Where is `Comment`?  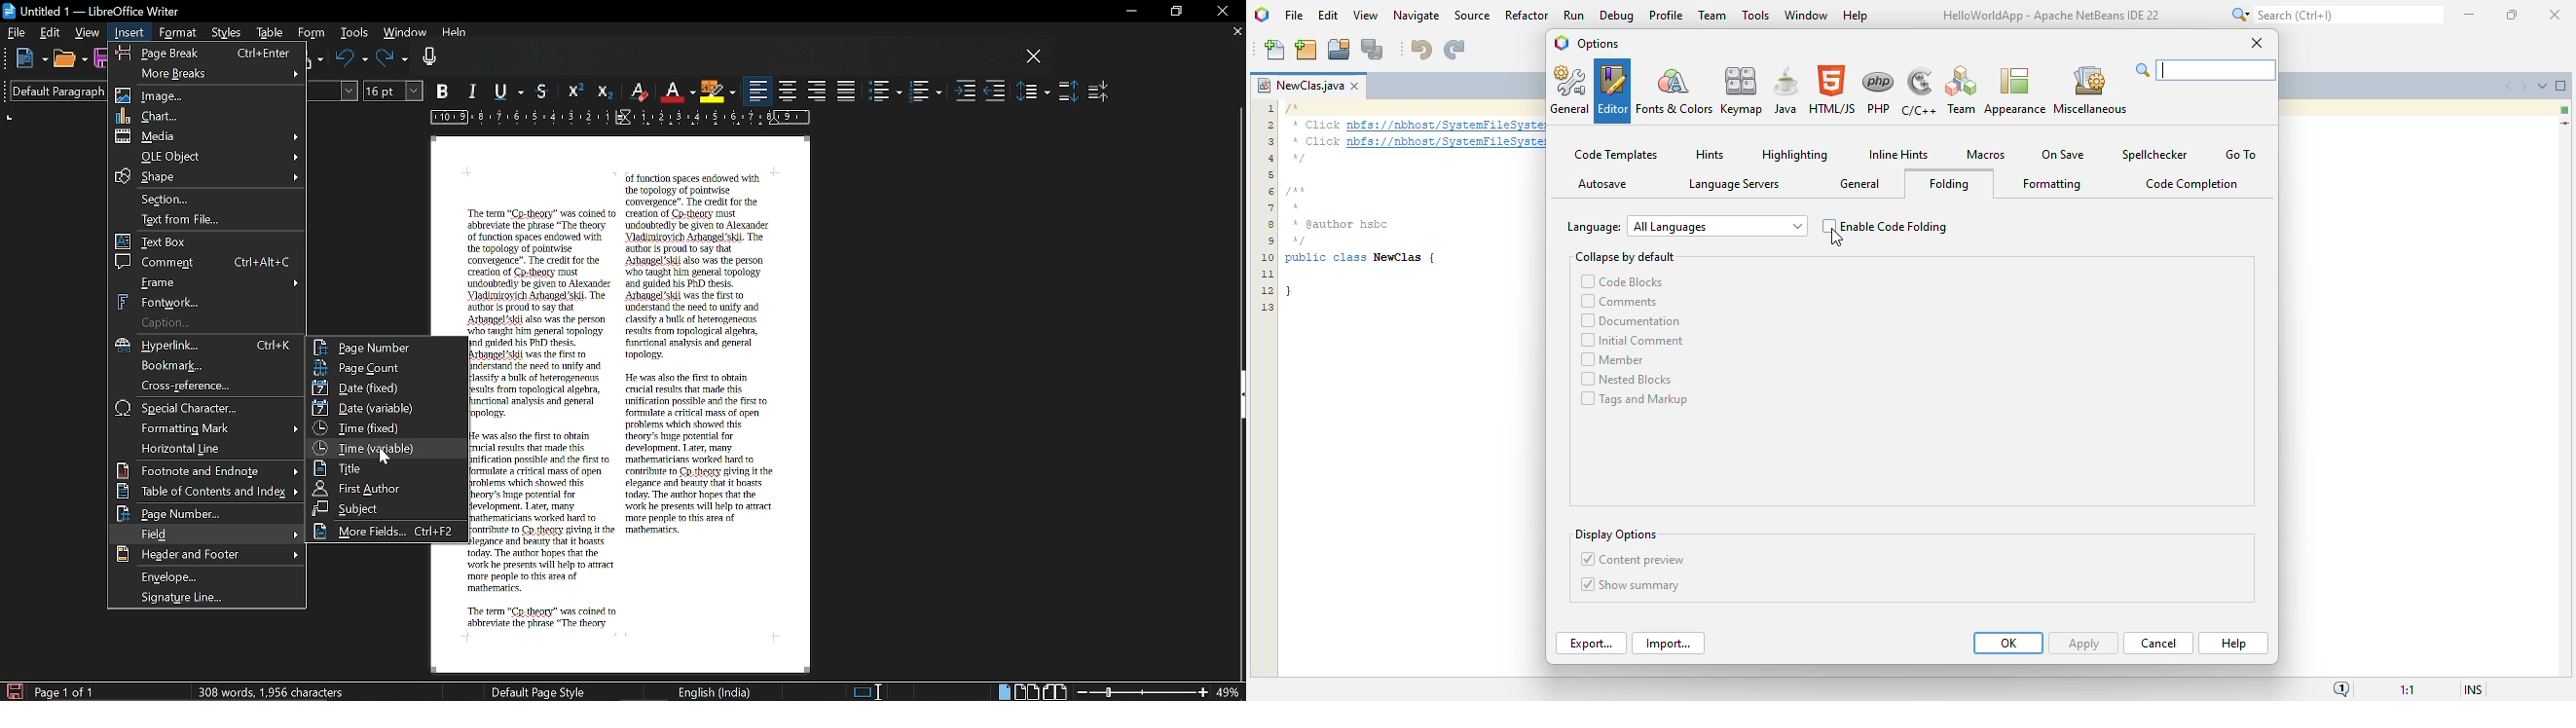
Comment is located at coordinates (206, 261).